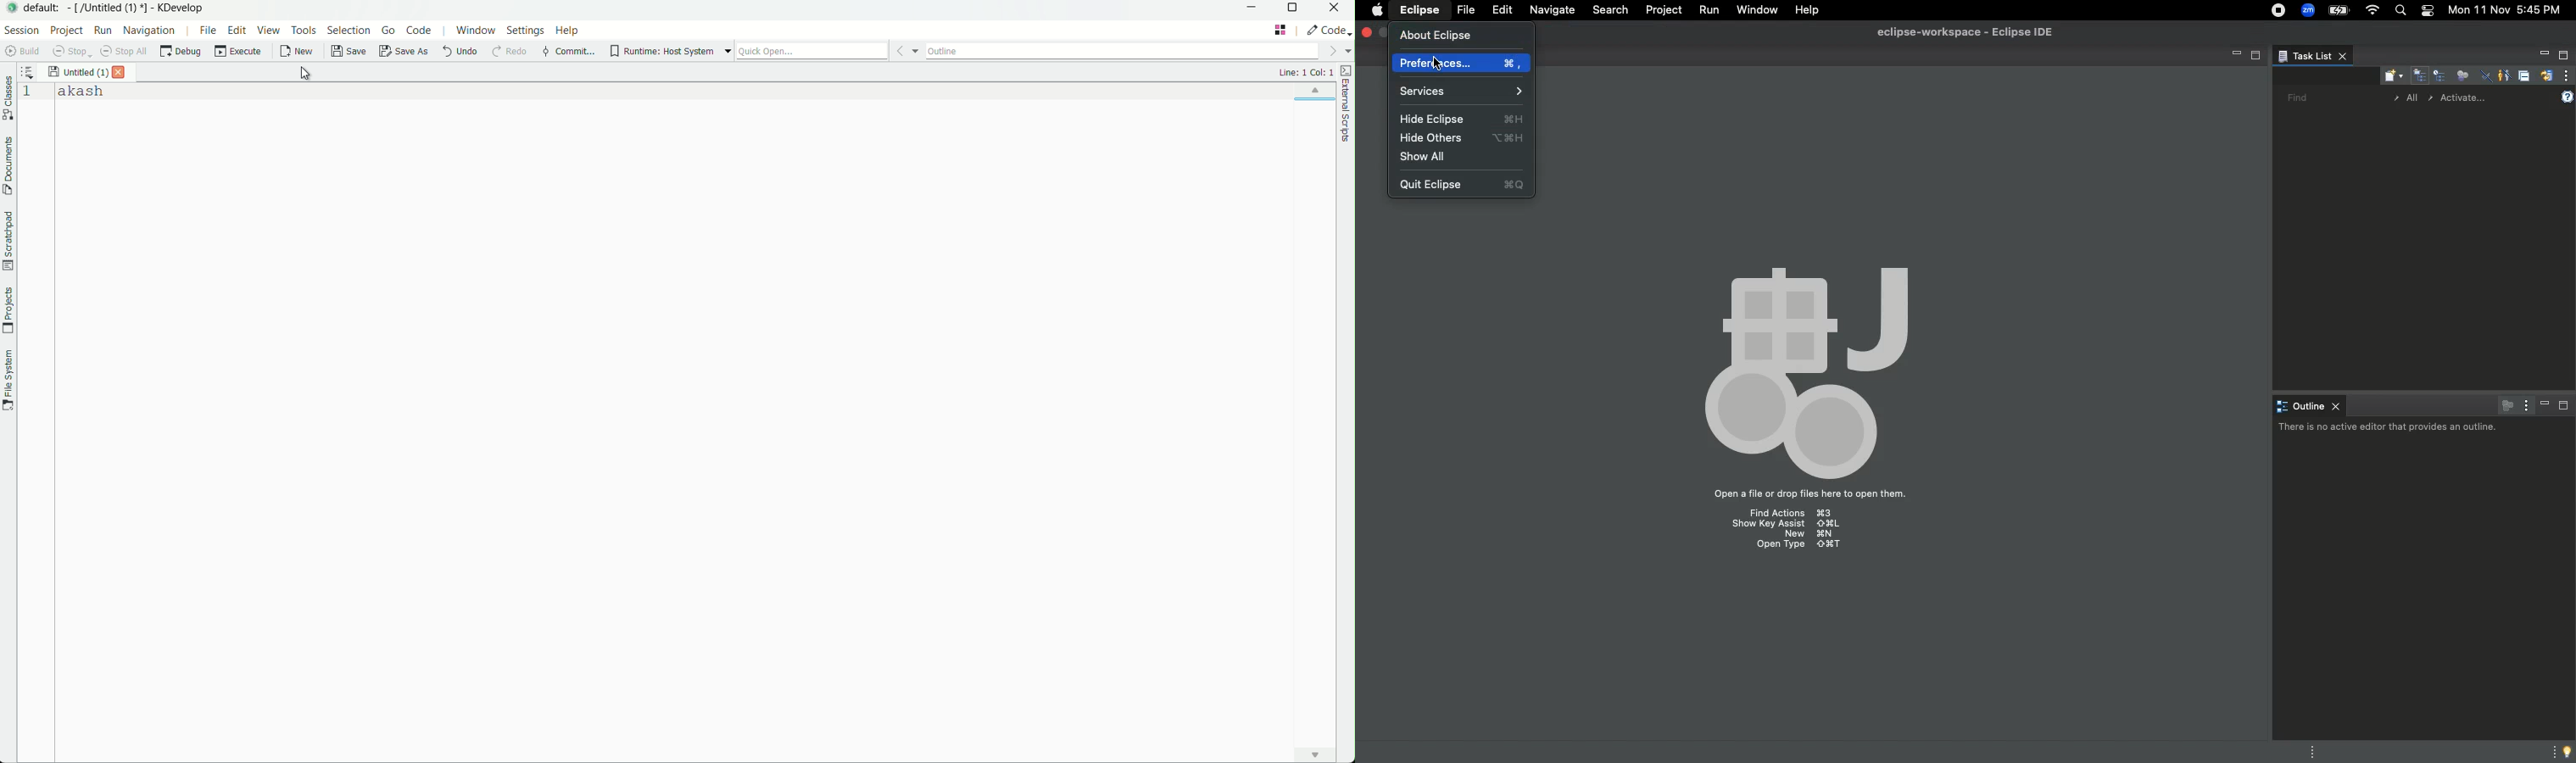 Image resolution: width=2576 pixels, height=784 pixels. Describe the element at coordinates (1501, 9) in the screenshot. I see `Edit` at that location.